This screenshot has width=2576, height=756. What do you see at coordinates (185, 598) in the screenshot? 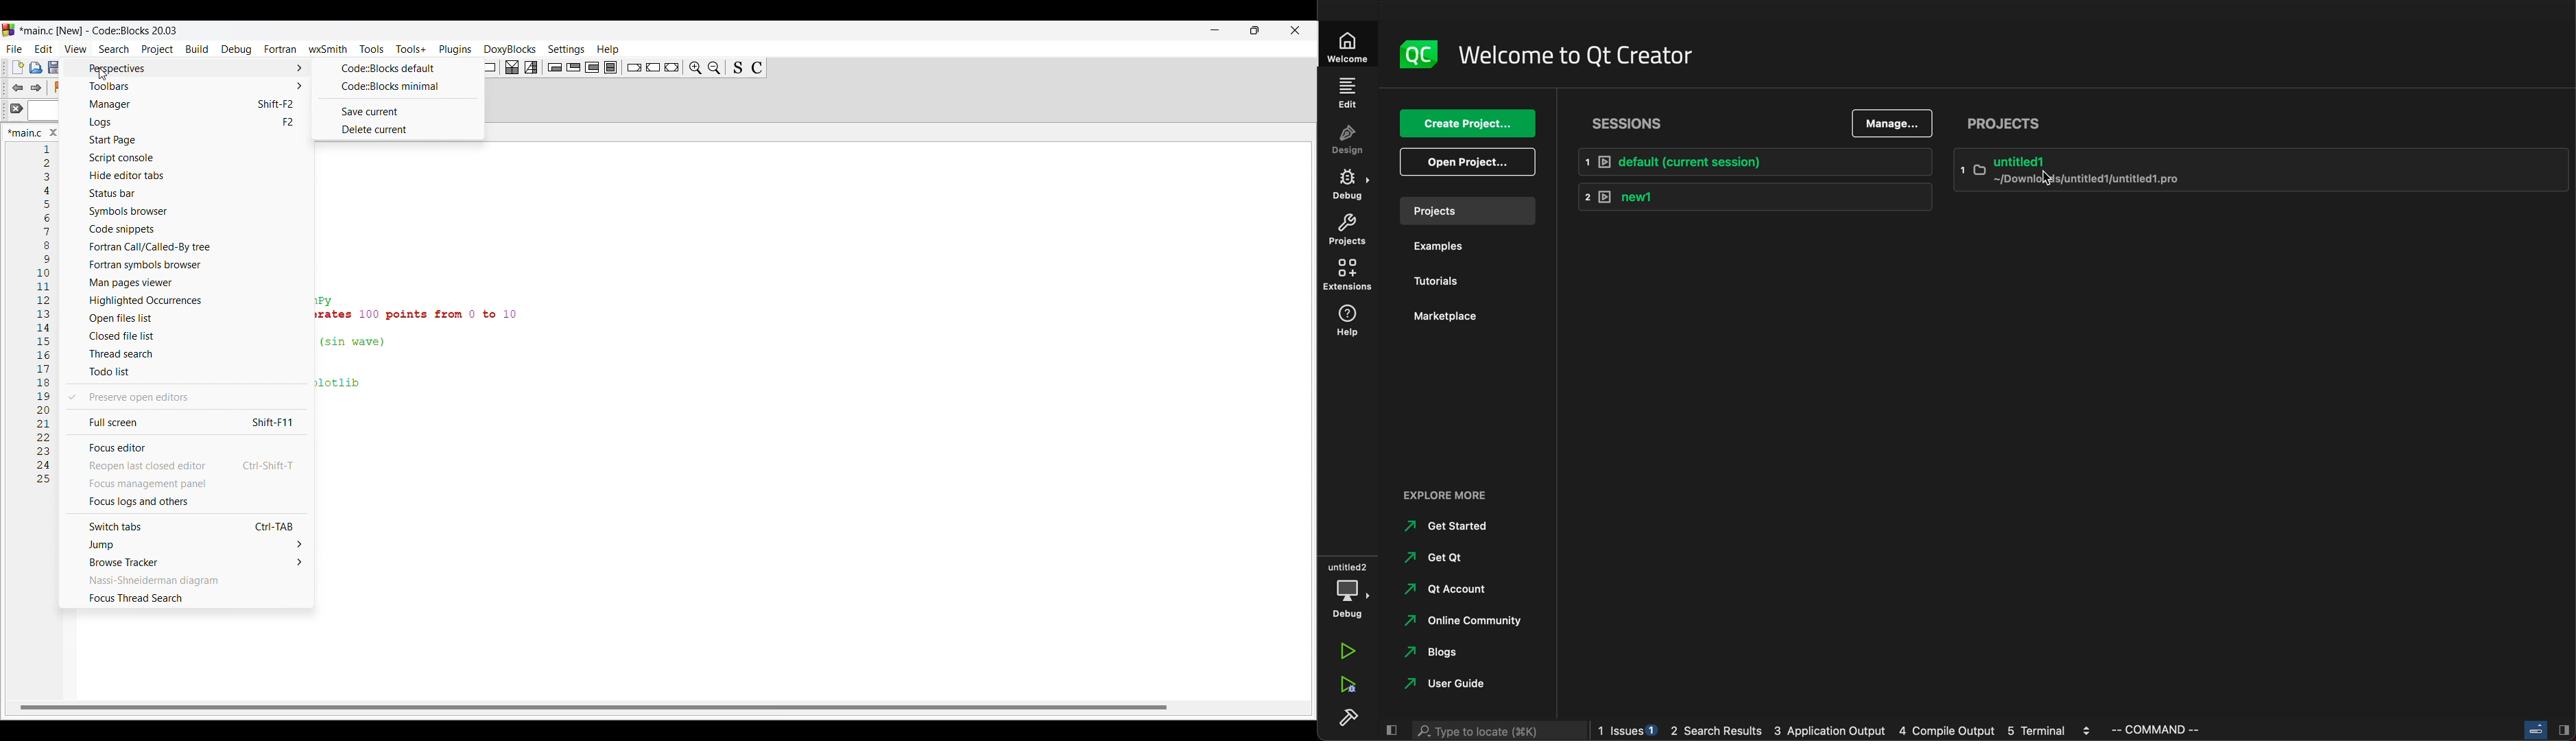
I see `Focus thread search` at bounding box center [185, 598].